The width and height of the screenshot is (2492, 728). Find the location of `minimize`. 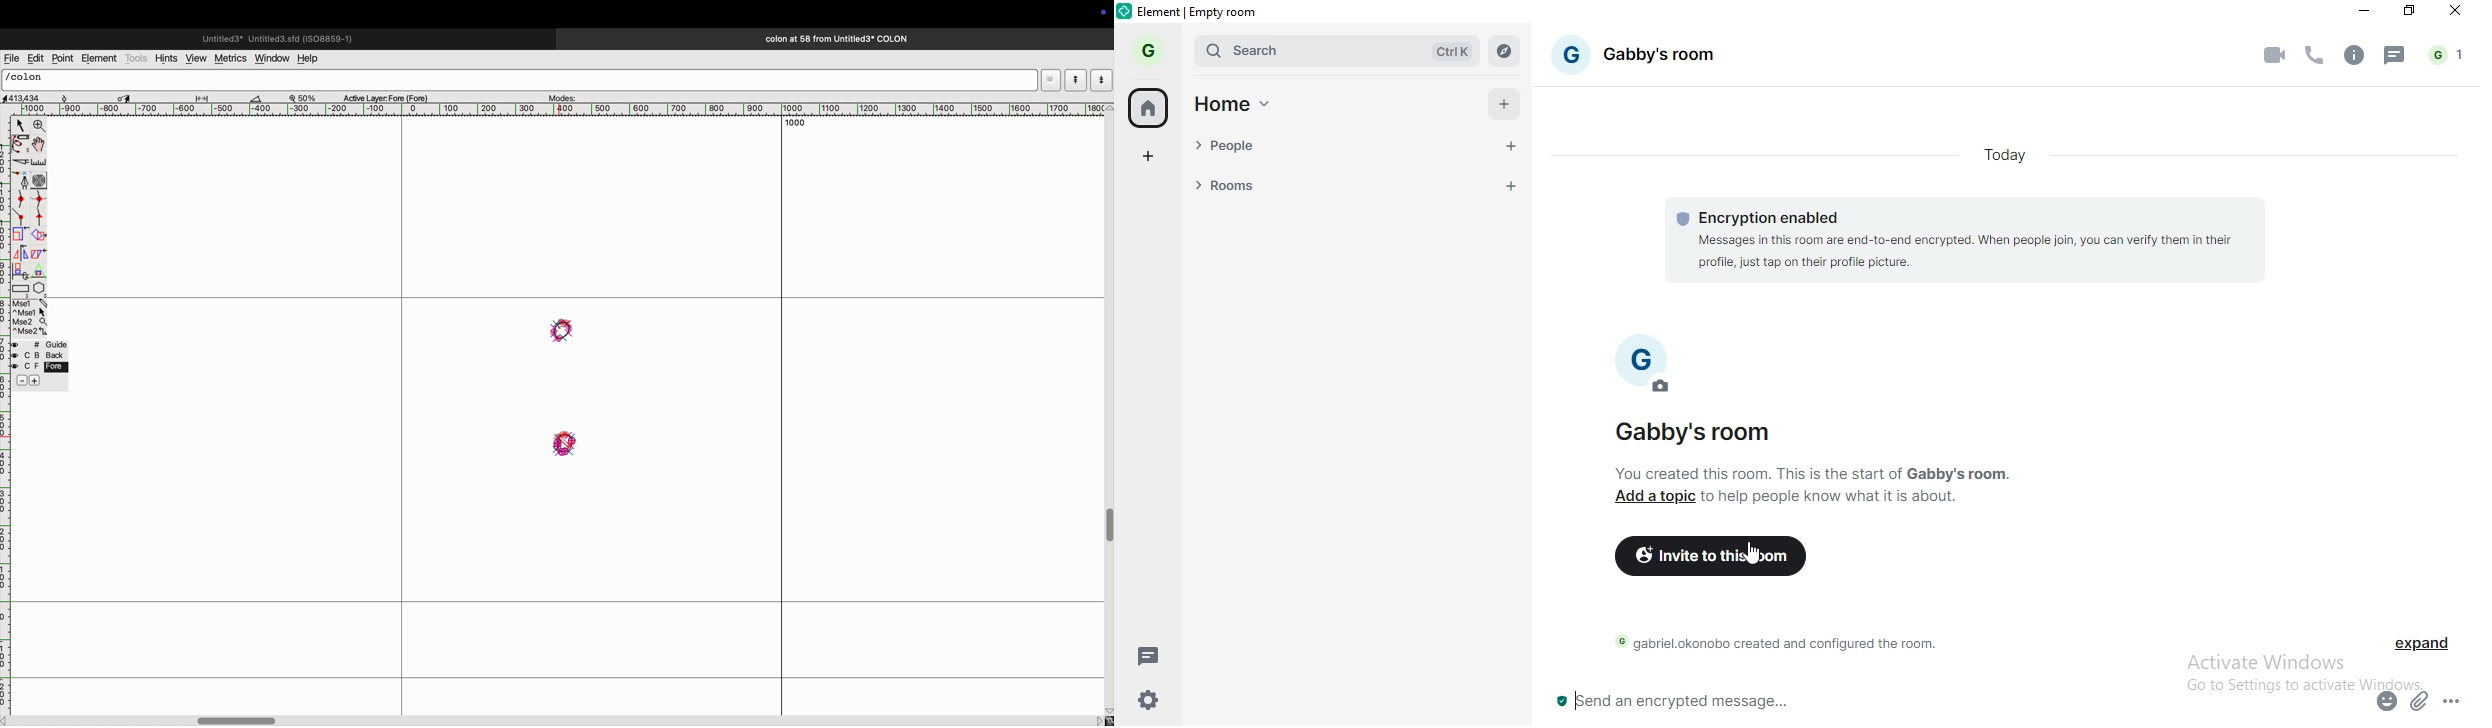

minimize is located at coordinates (19, 235).